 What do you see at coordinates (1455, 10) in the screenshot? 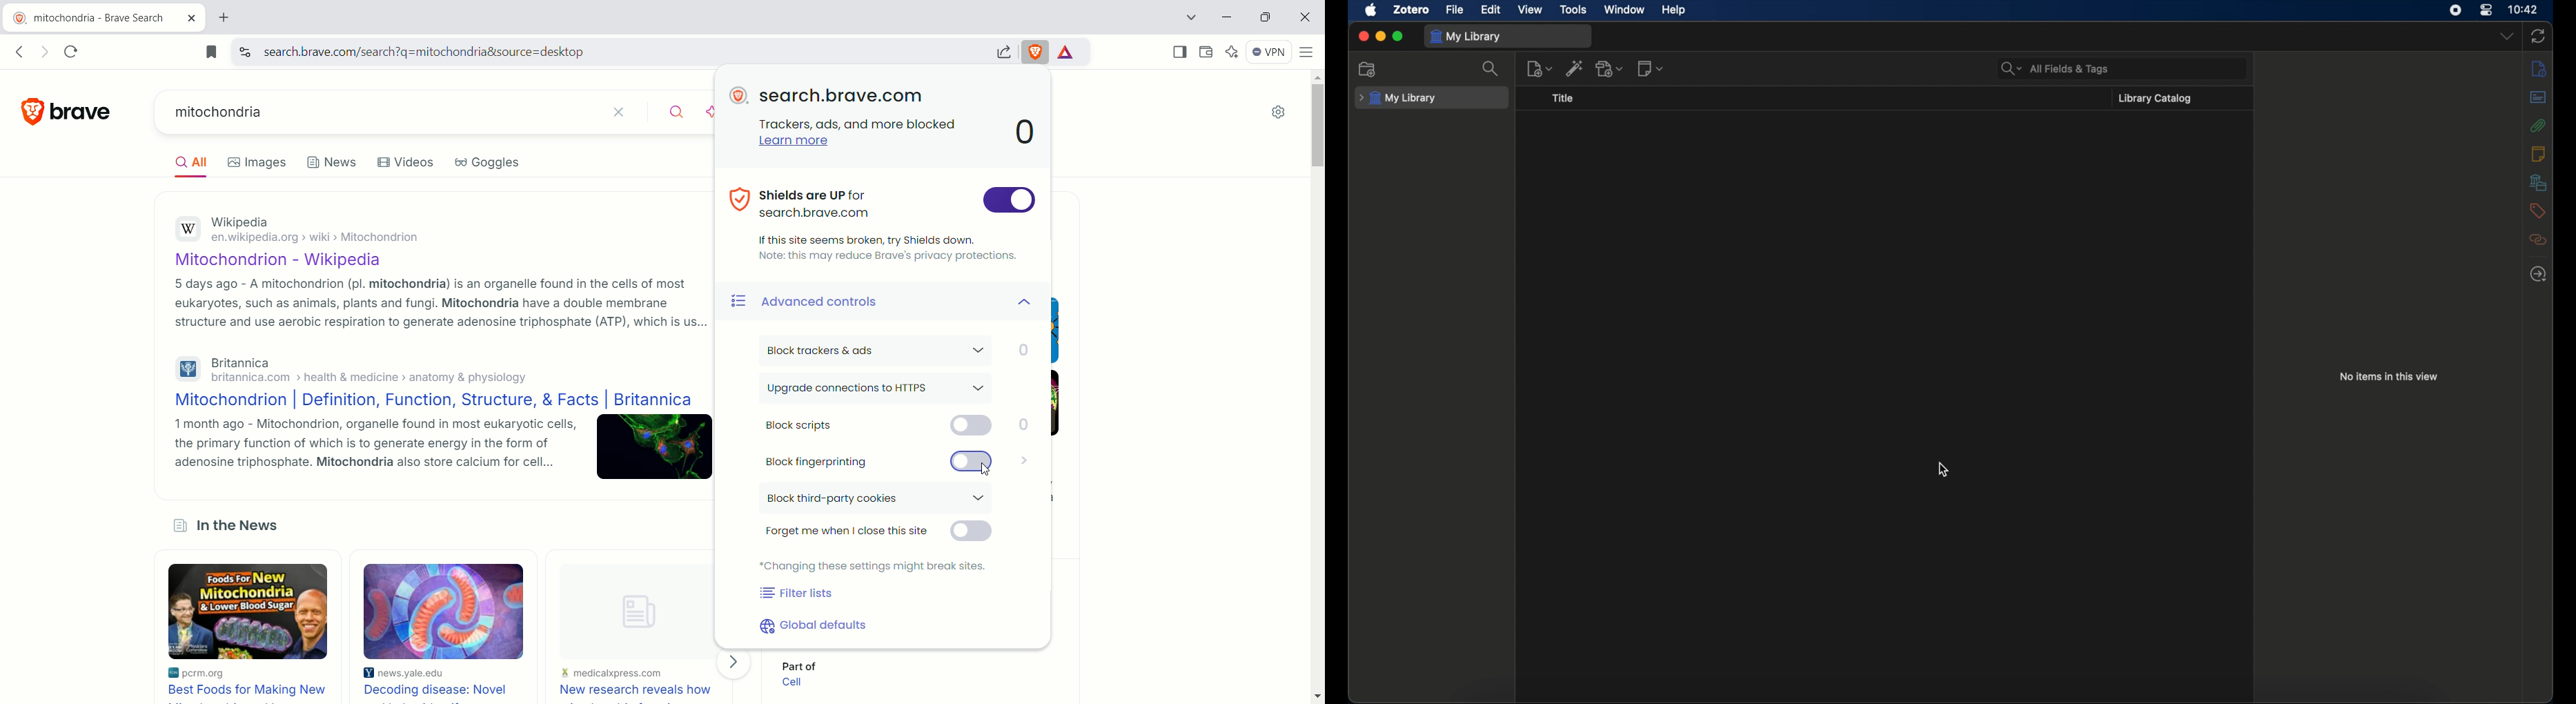
I see `file` at bounding box center [1455, 10].